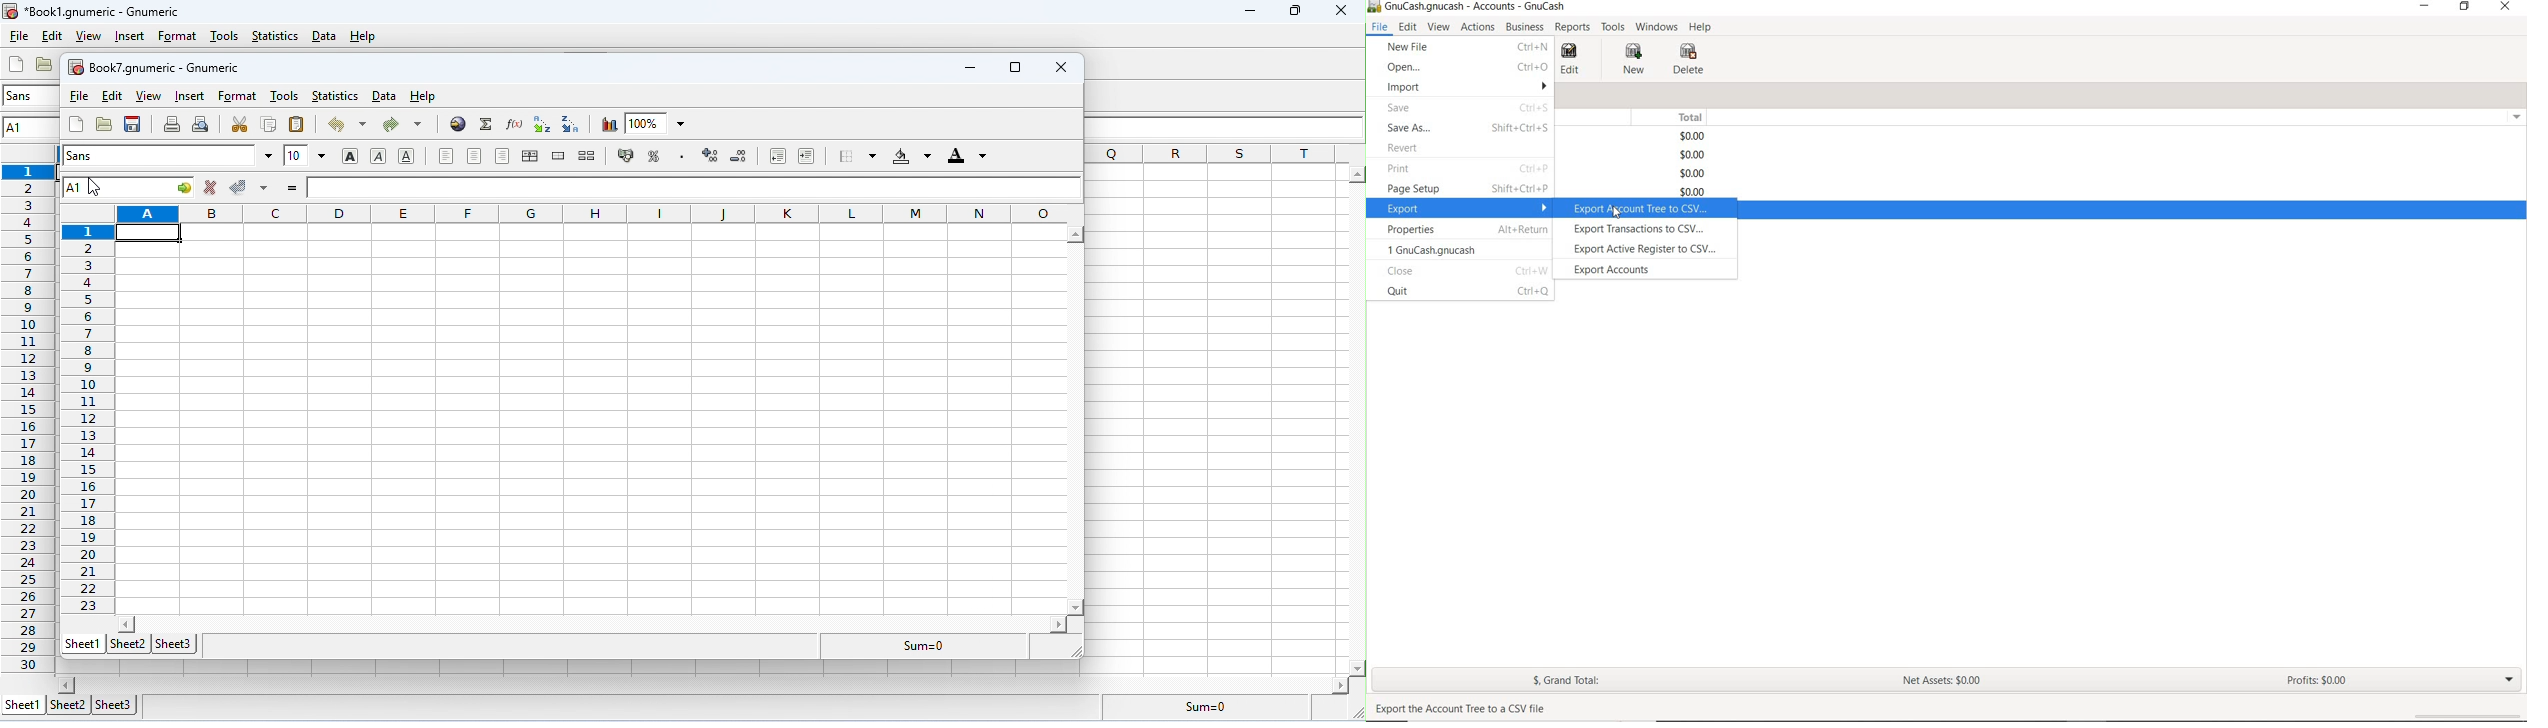 Image resolution: width=2548 pixels, height=728 pixels. What do you see at coordinates (177, 37) in the screenshot?
I see `format` at bounding box center [177, 37].